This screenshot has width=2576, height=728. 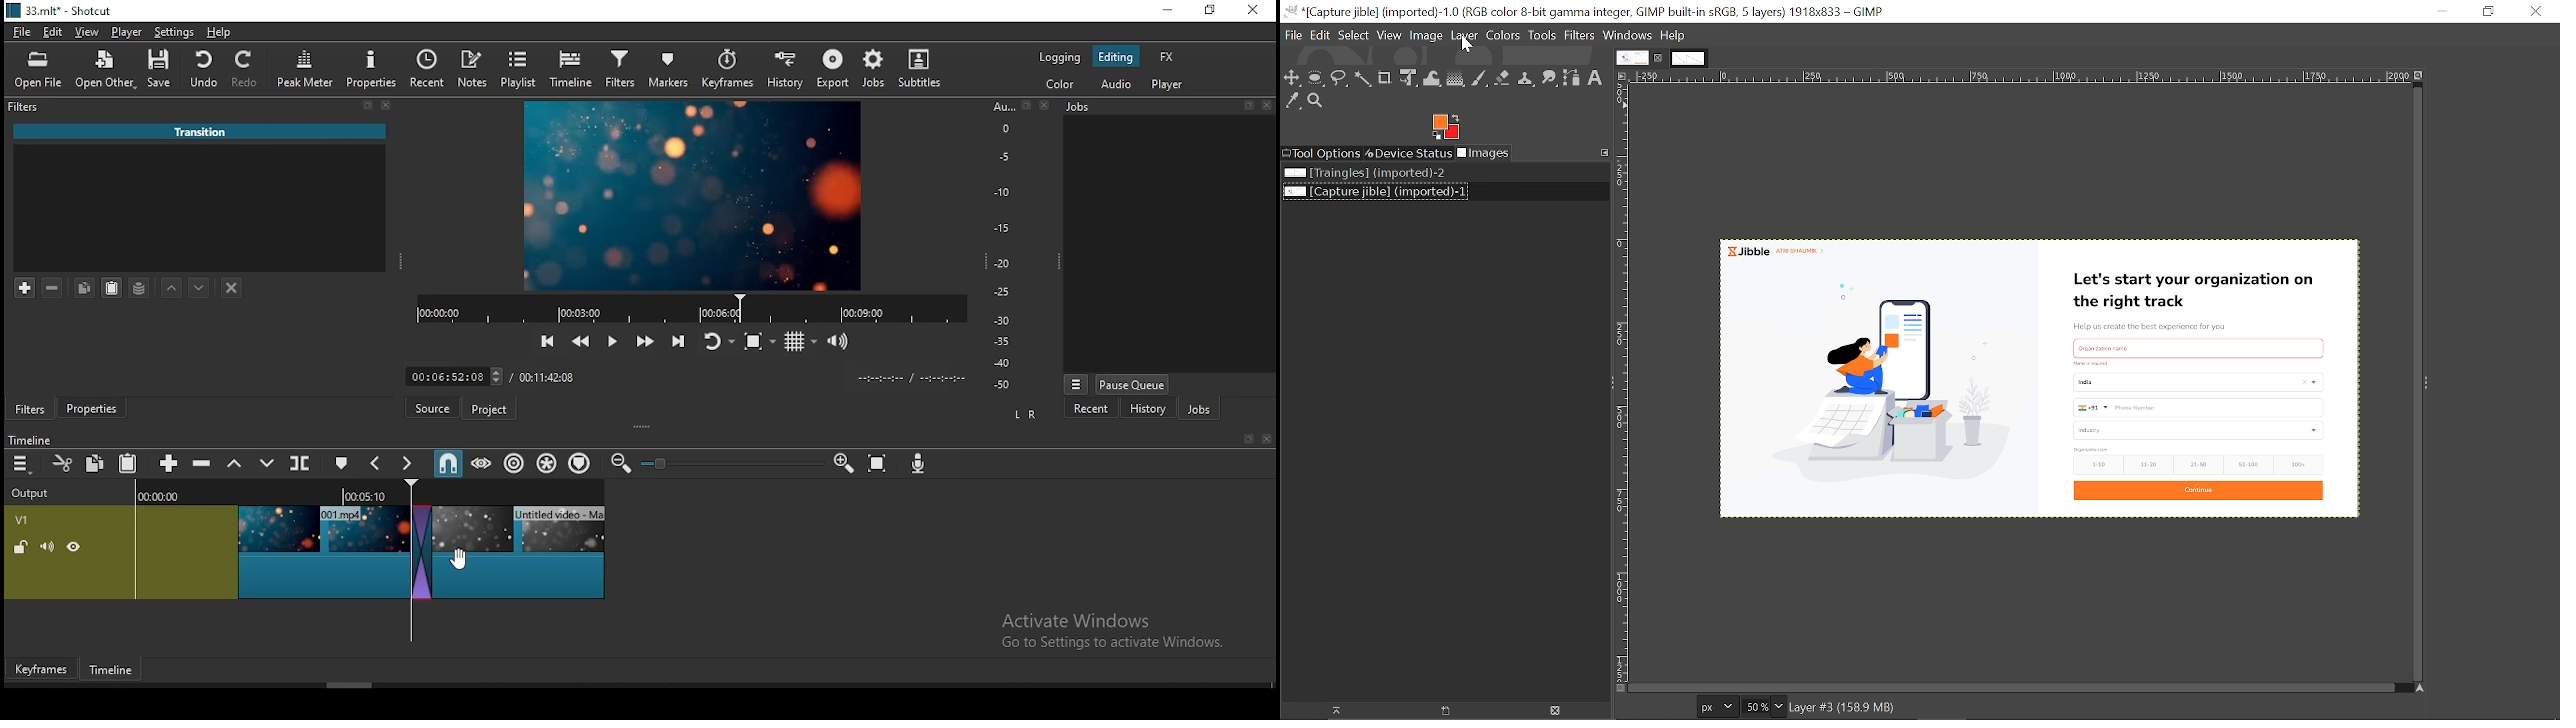 I want to click on redo, so click(x=248, y=72).